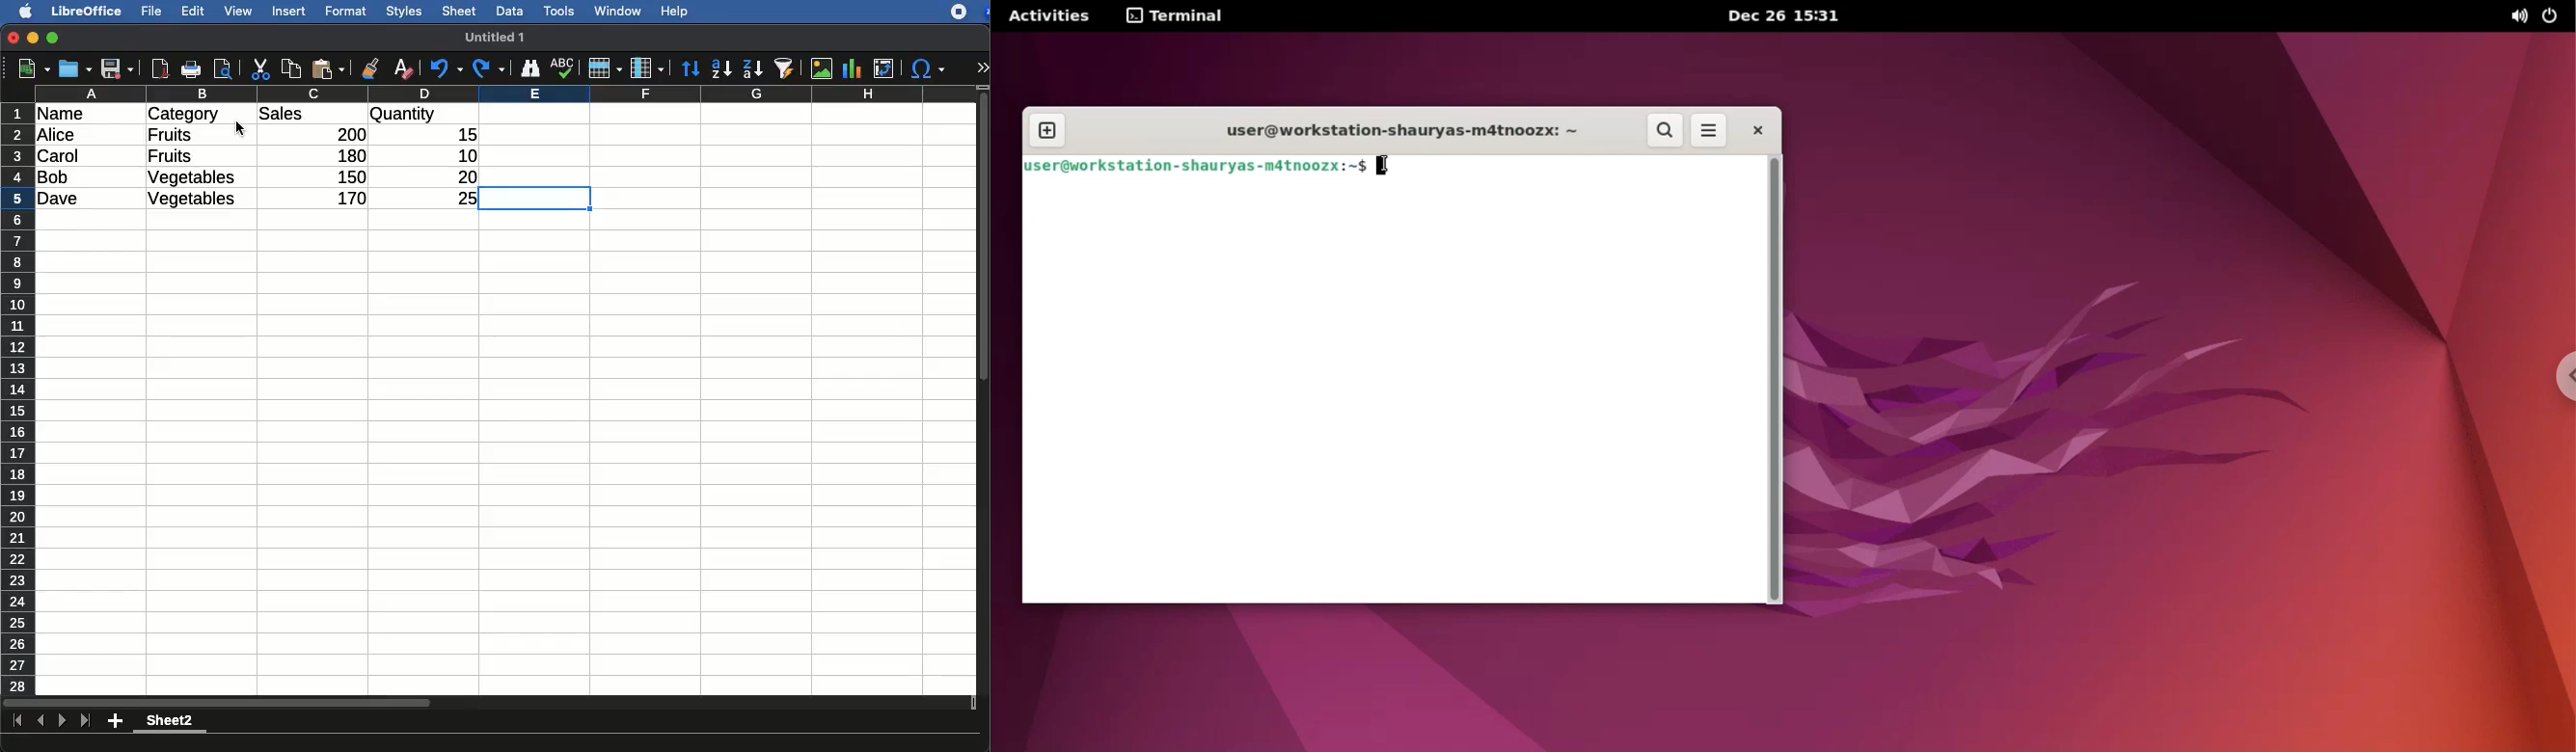  I want to click on close, so click(14, 40).